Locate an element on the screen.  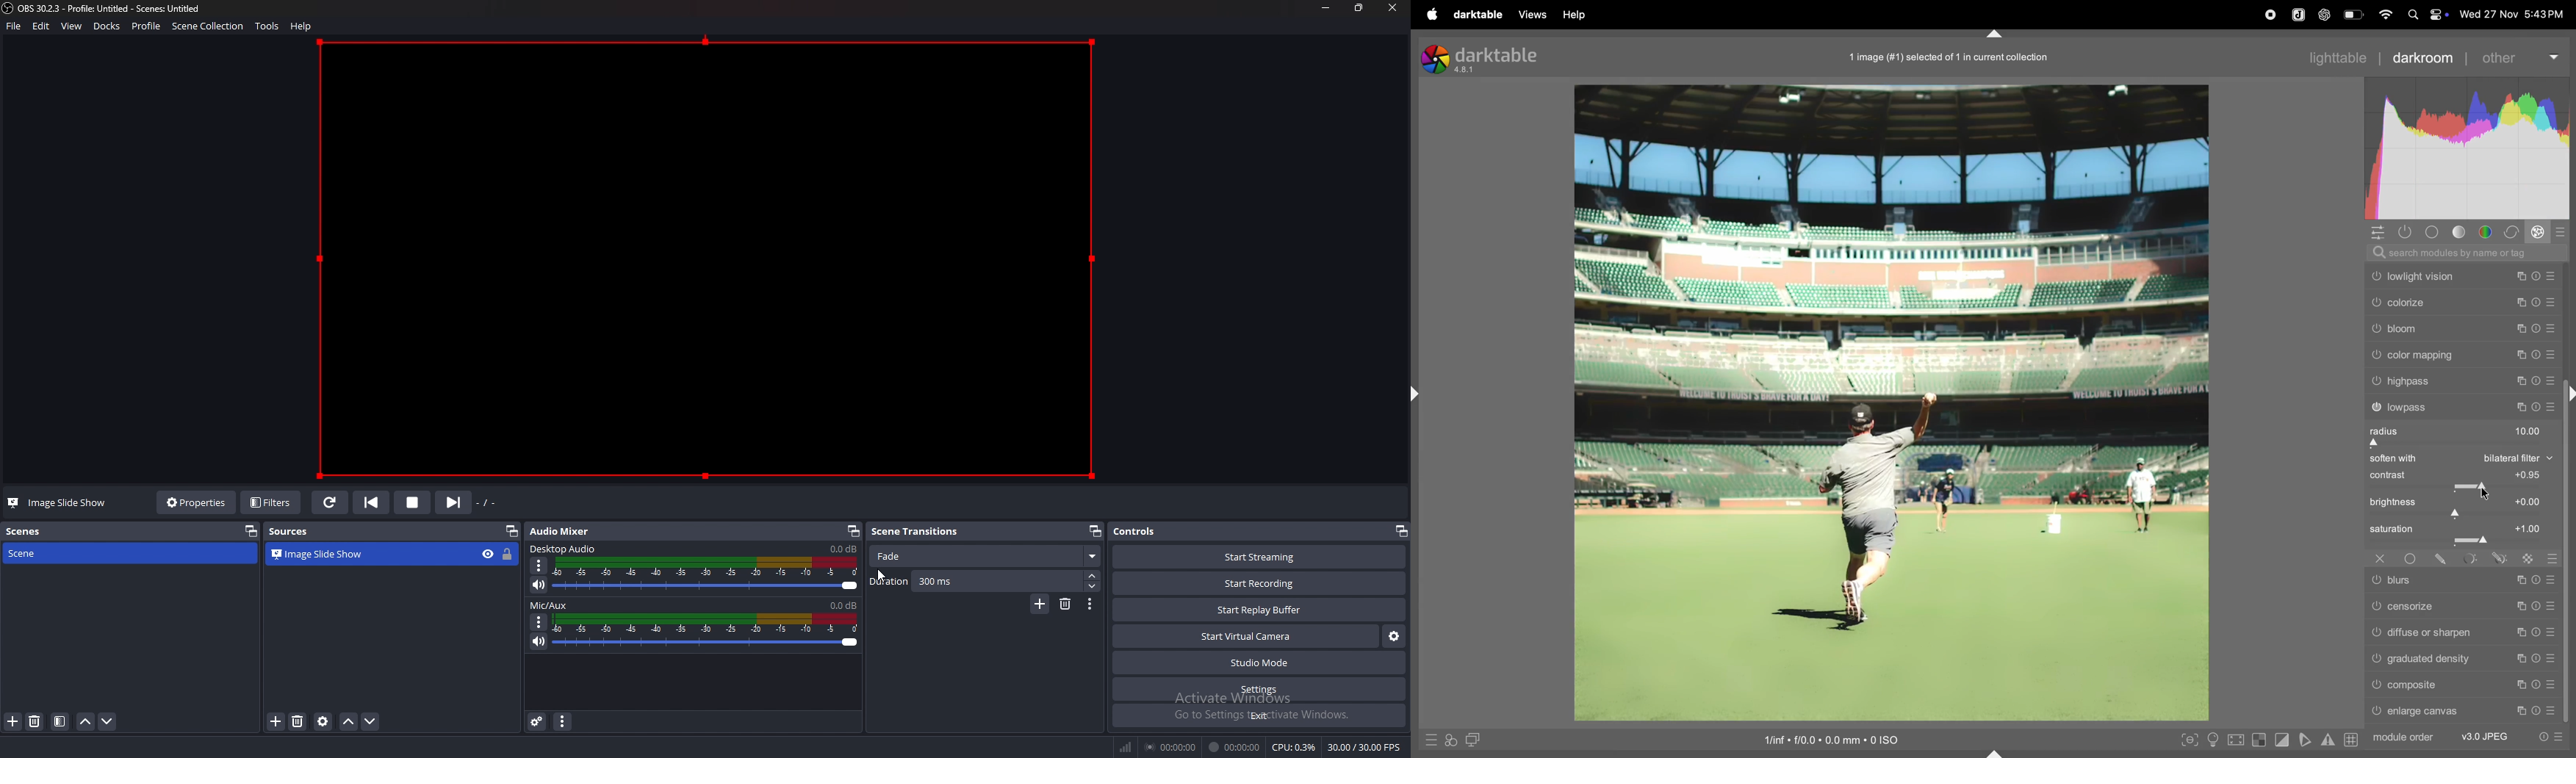
shift+ctrl+l is located at coordinates (1418, 396).